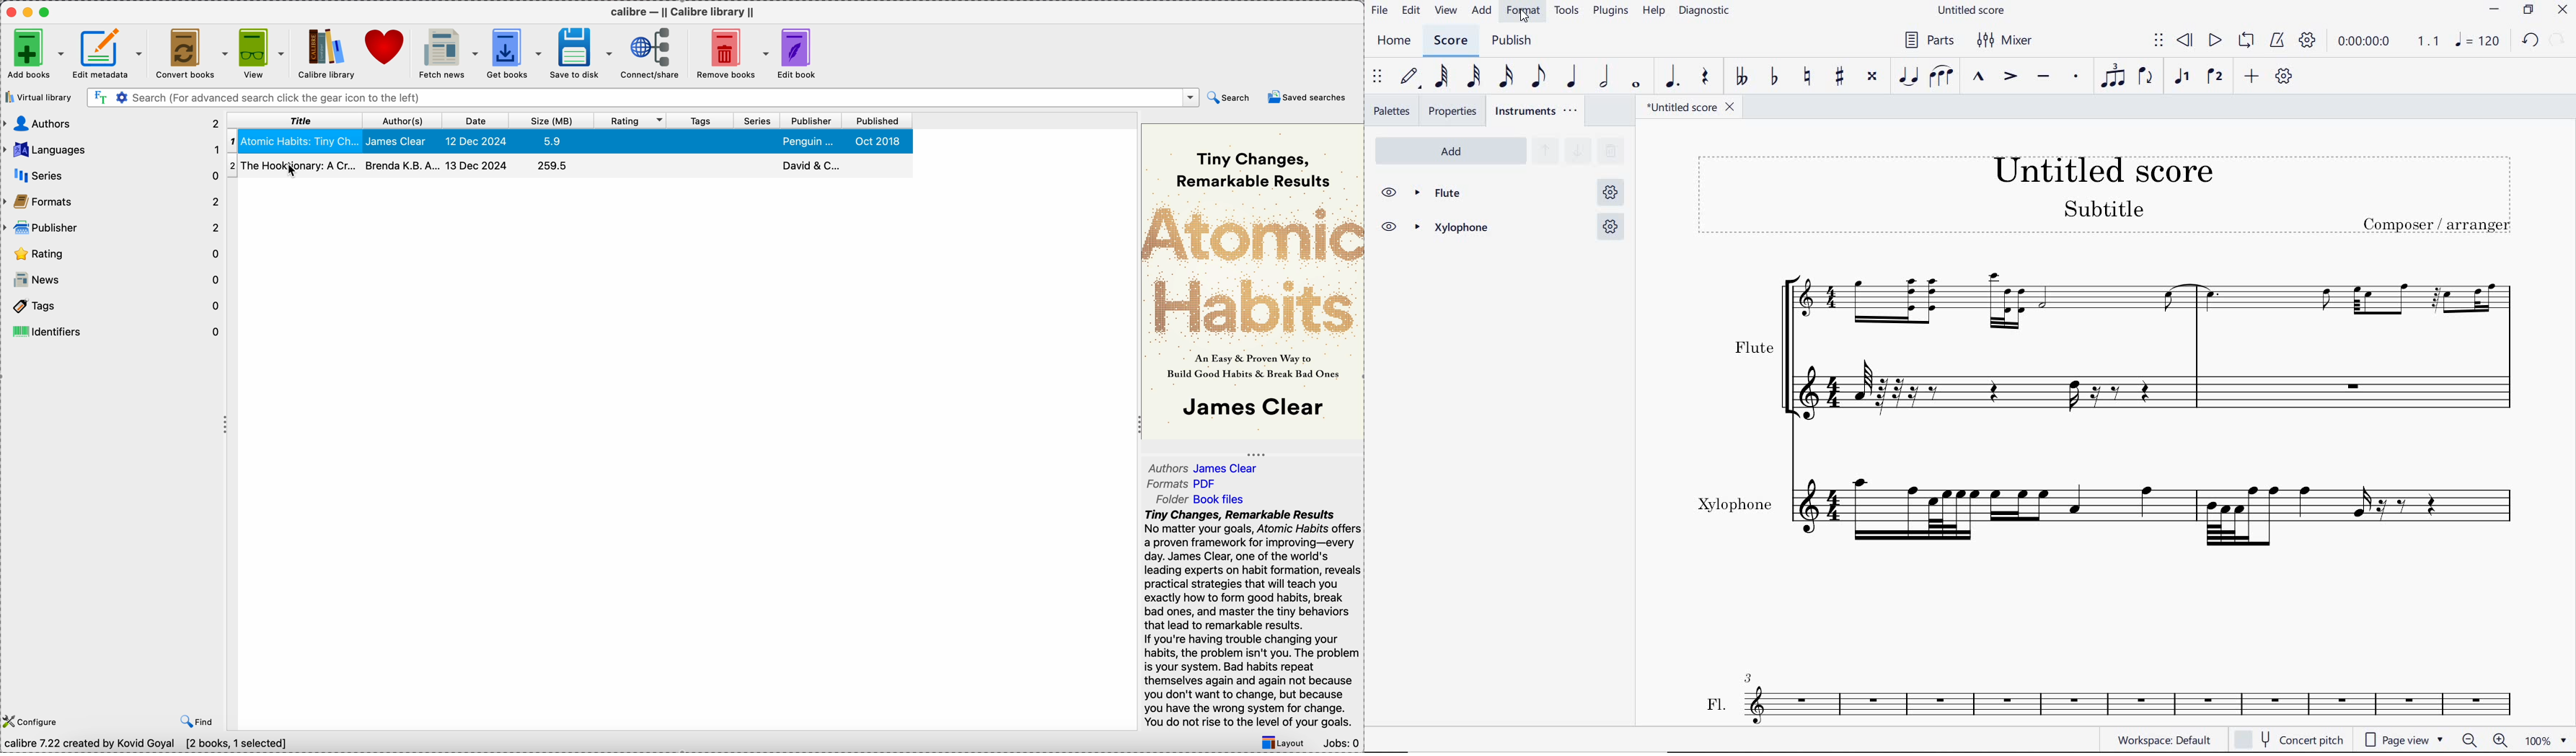 This screenshot has height=756, width=2576. What do you see at coordinates (35, 54) in the screenshot?
I see `add books` at bounding box center [35, 54].